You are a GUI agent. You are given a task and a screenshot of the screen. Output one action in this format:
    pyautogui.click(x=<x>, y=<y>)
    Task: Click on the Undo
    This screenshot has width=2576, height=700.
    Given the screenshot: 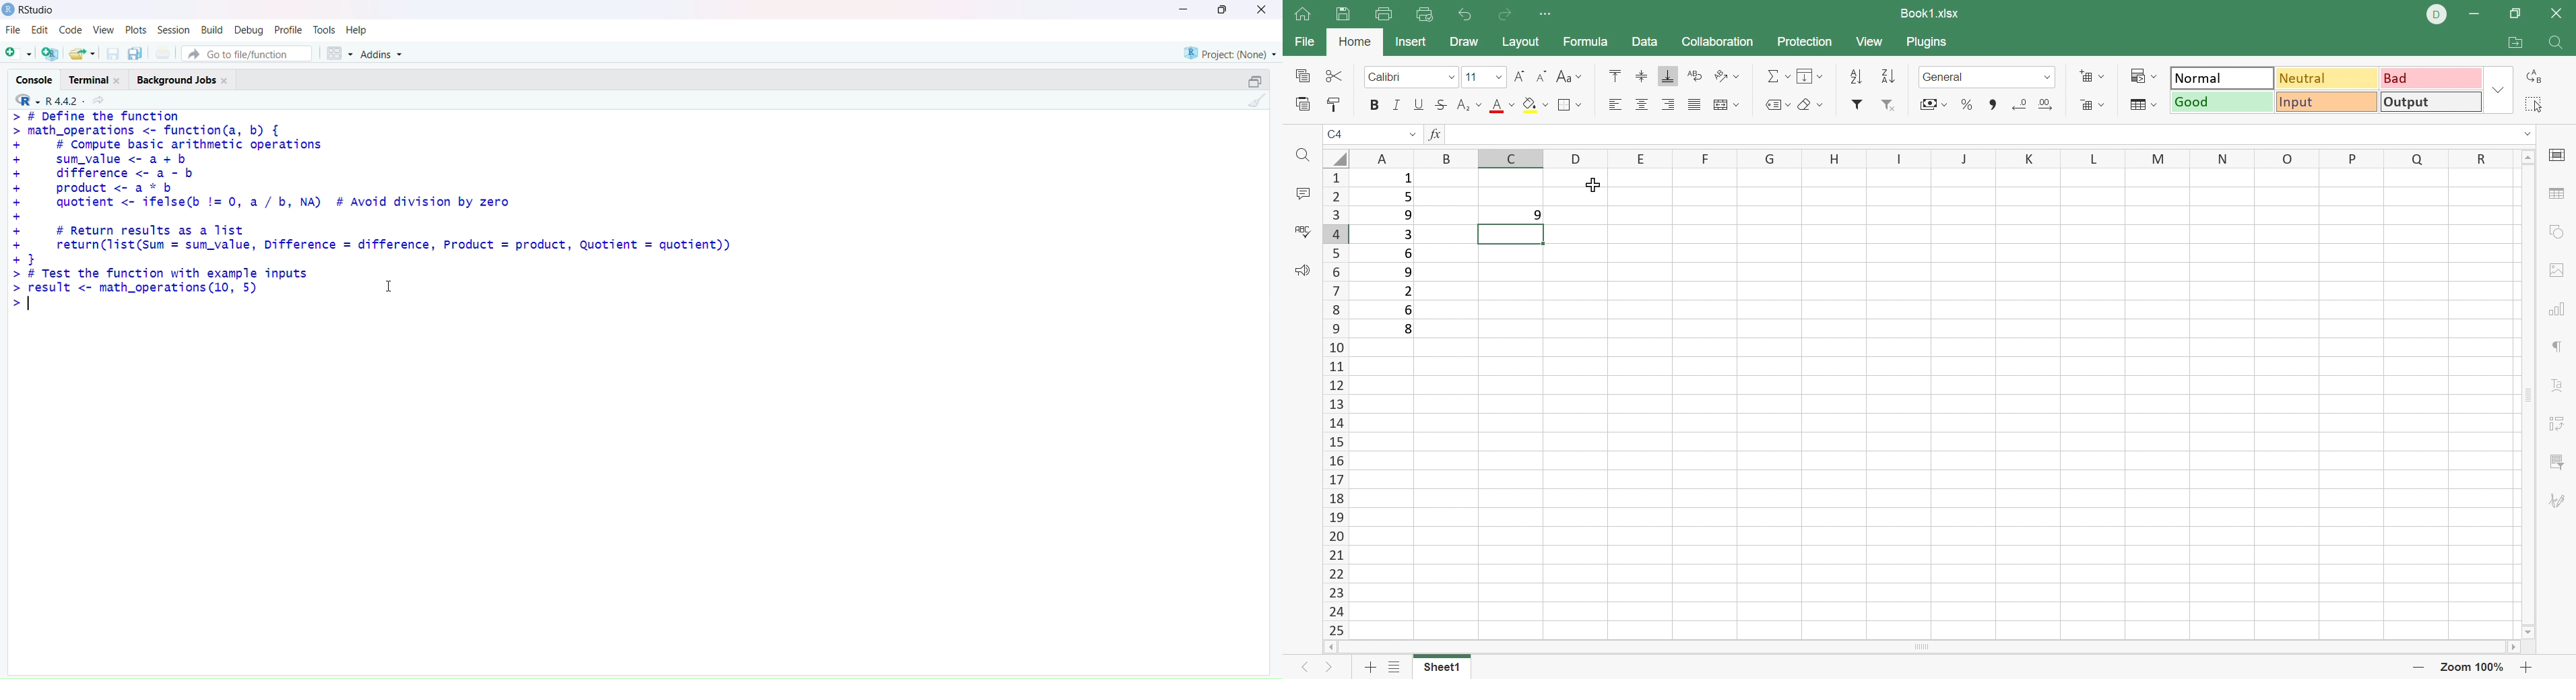 What is the action you would take?
    pyautogui.click(x=1463, y=13)
    